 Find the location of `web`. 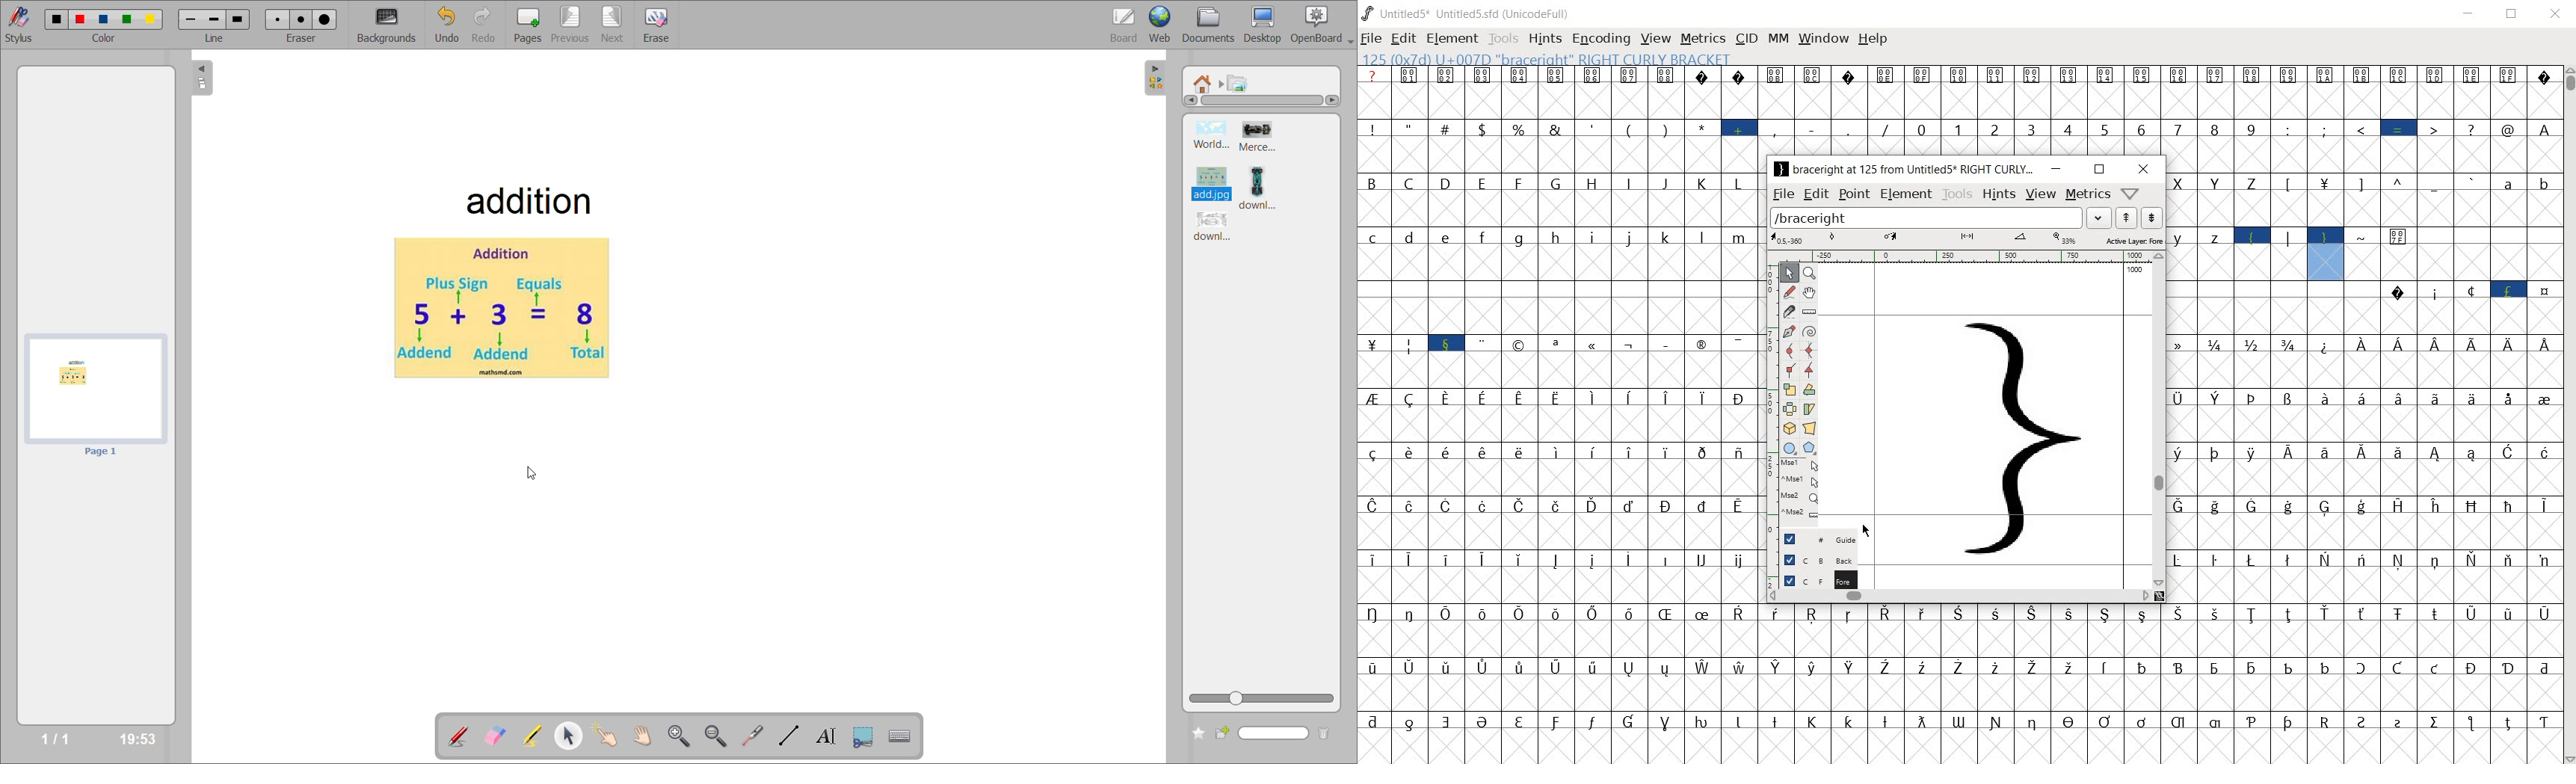

web is located at coordinates (1164, 23).